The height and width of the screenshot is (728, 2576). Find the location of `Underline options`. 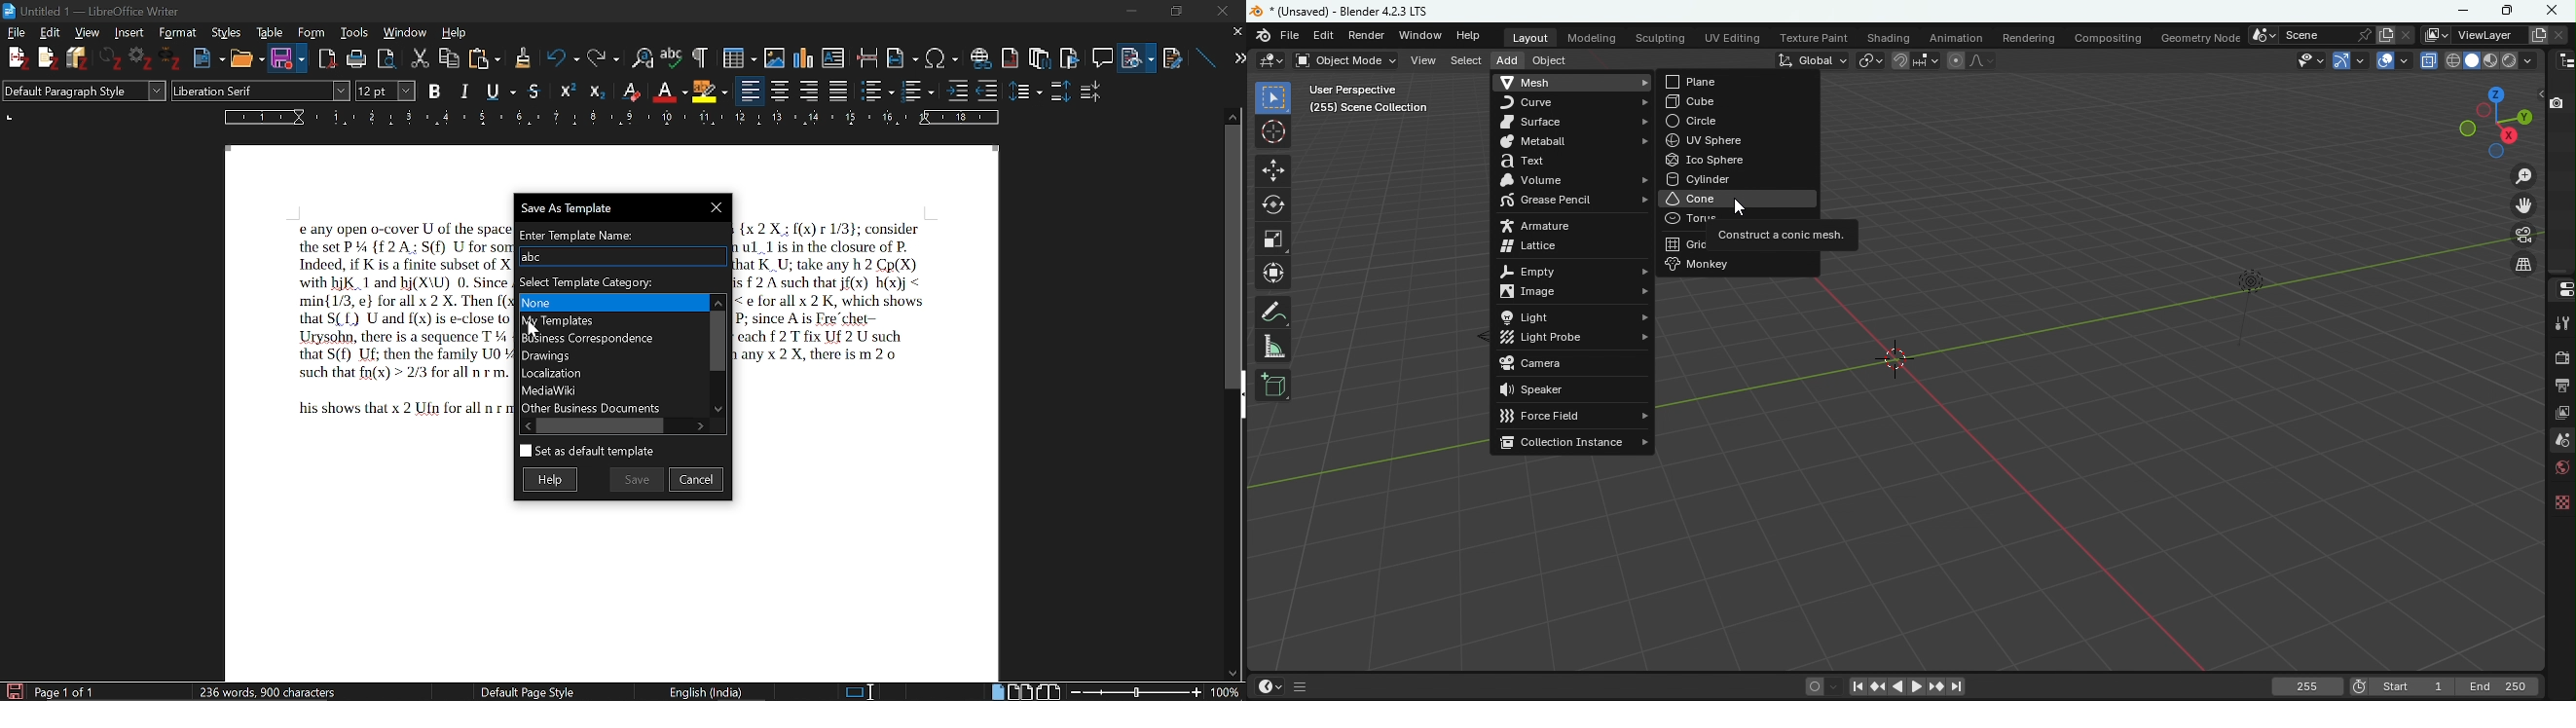

Underline options is located at coordinates (498, 89).